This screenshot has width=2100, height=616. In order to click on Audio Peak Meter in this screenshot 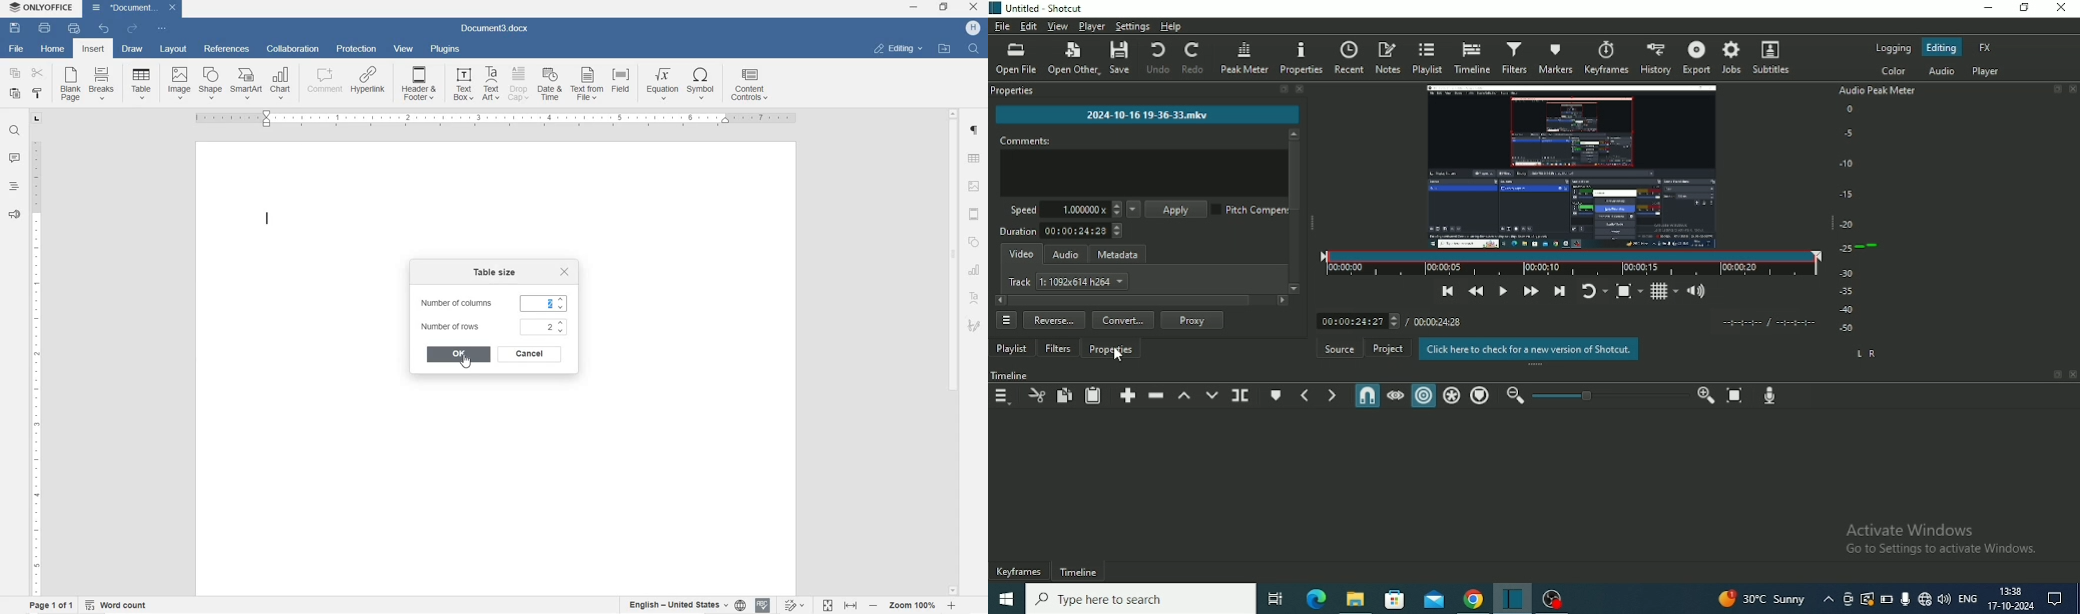, I will do `click(1879, 221)`.